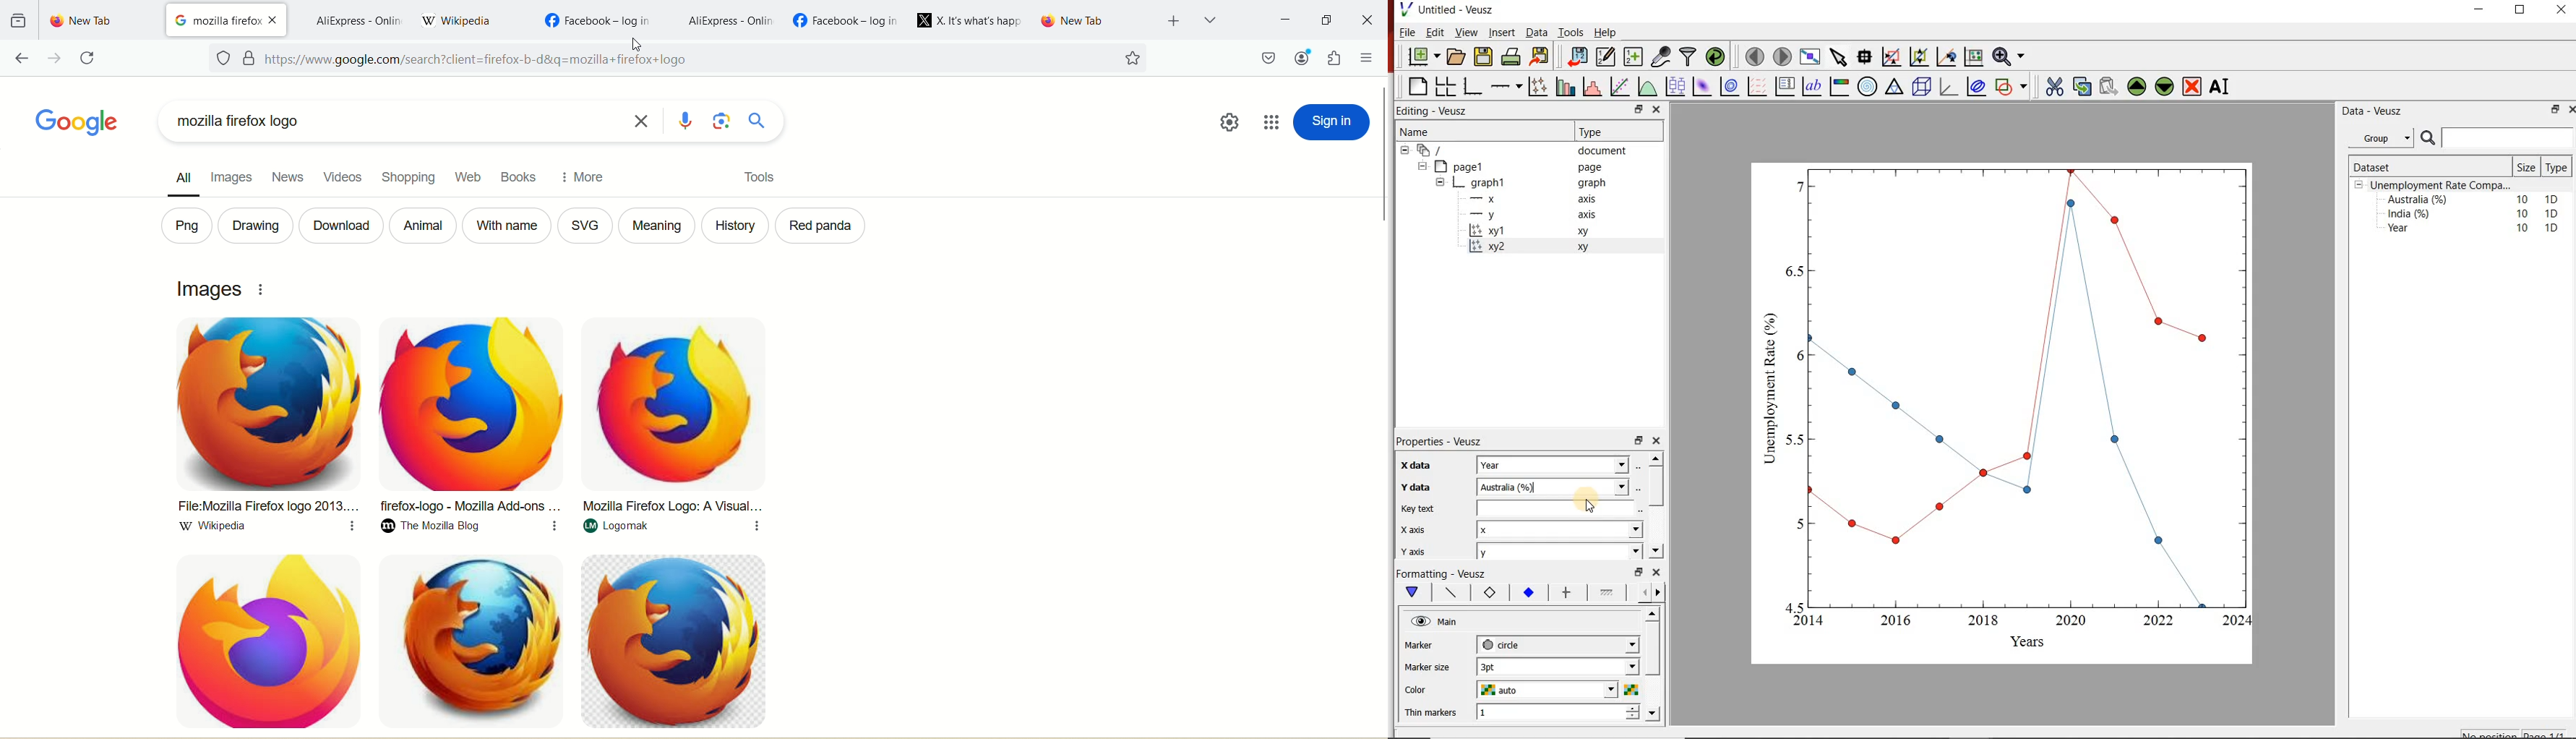 The height and width of the screenshot is (756, 2576). What do you see at coordinates (2359, 185) in the screenshot?
I see `collpase` at bounding box center [2359, 185].